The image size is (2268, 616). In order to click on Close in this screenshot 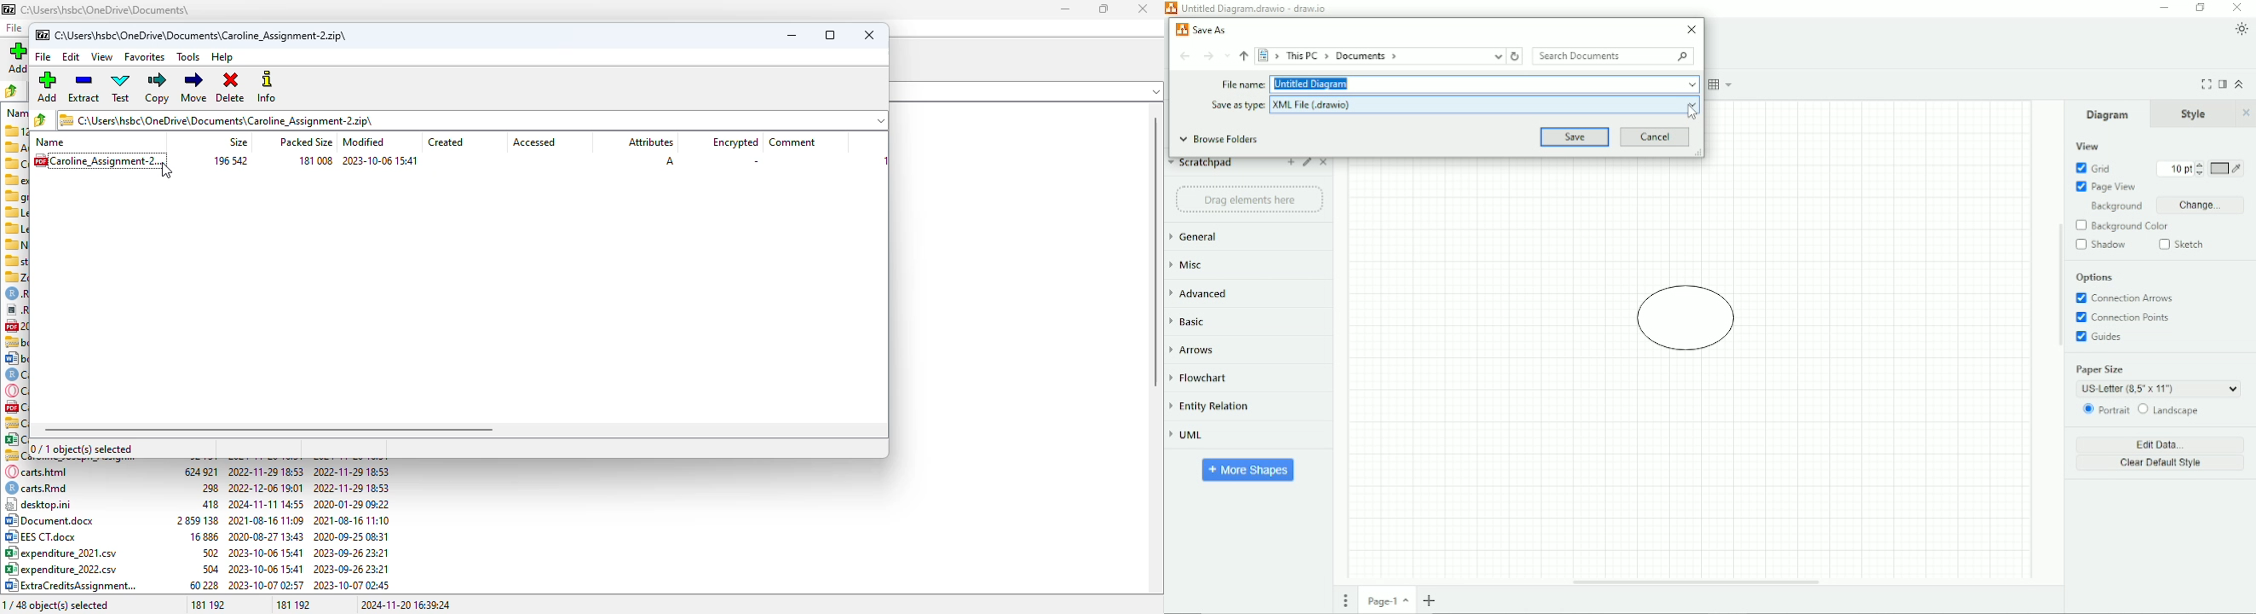, I will do `click(2247, 113)`.